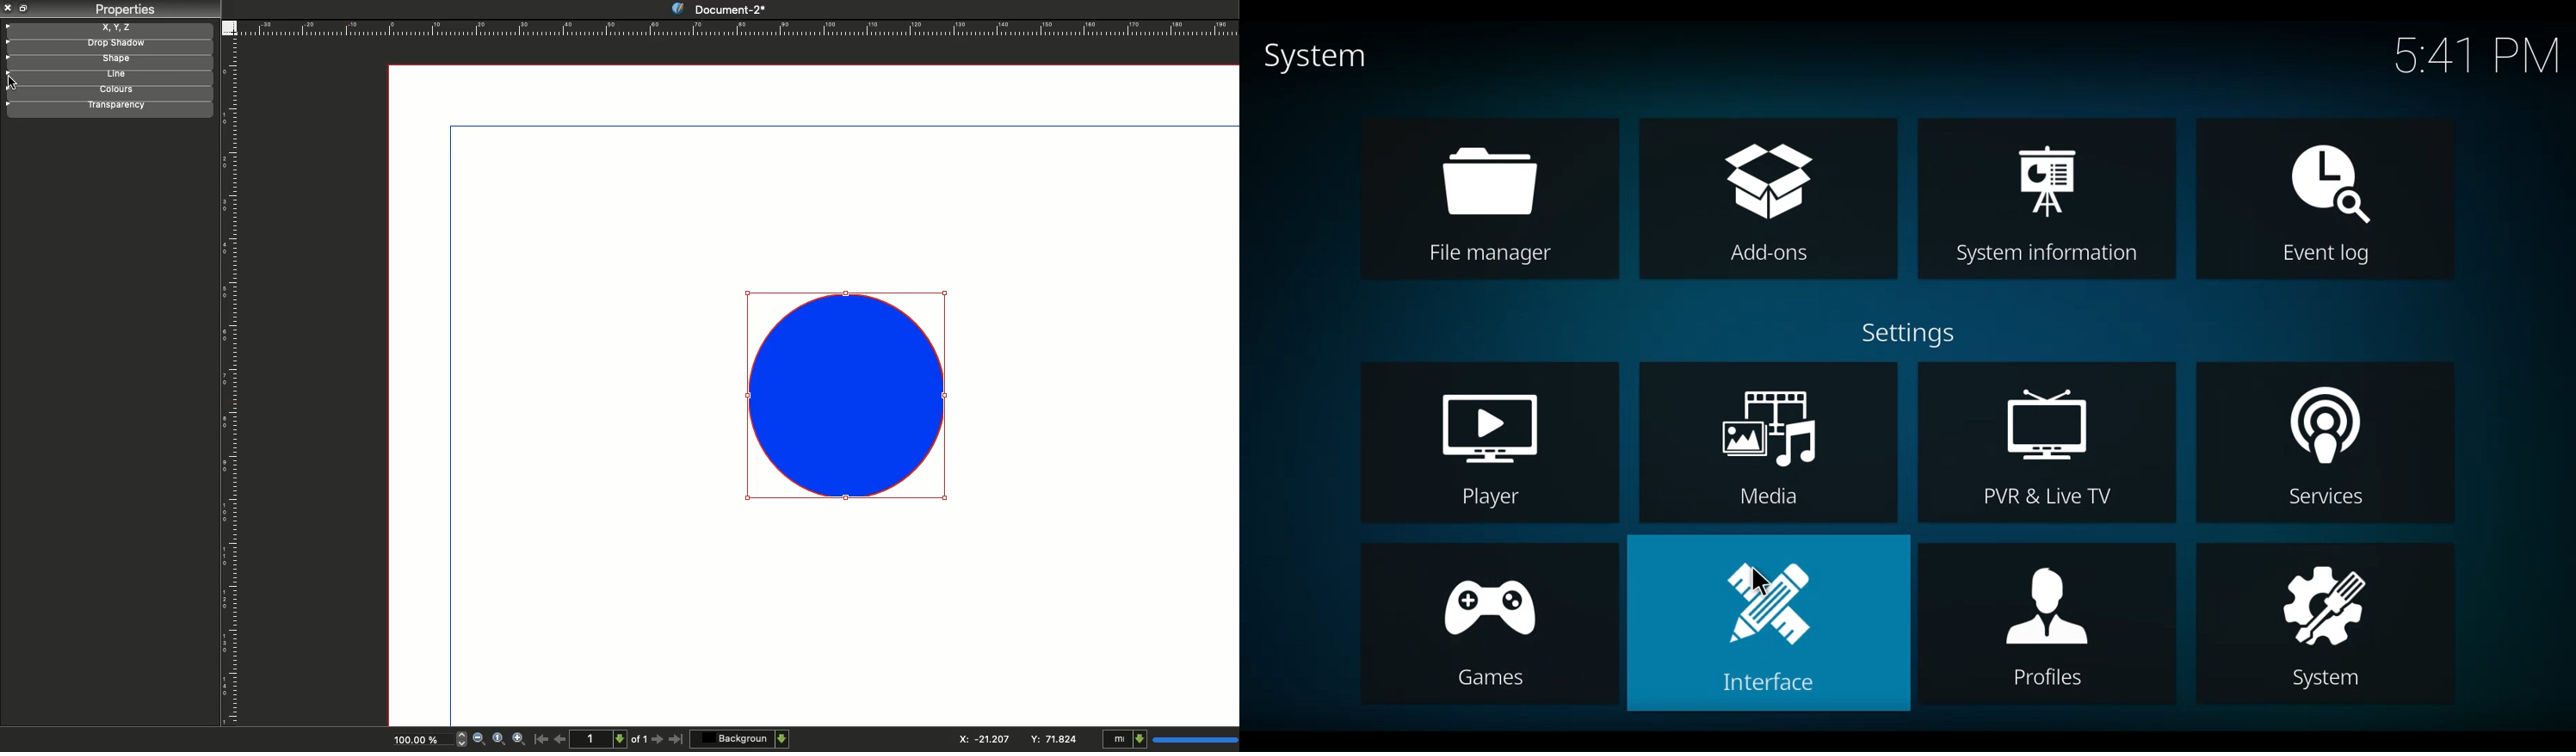 This screenshot has height=756, width=2576. I want to click on PVR & Live TV, so click(2047, 444).